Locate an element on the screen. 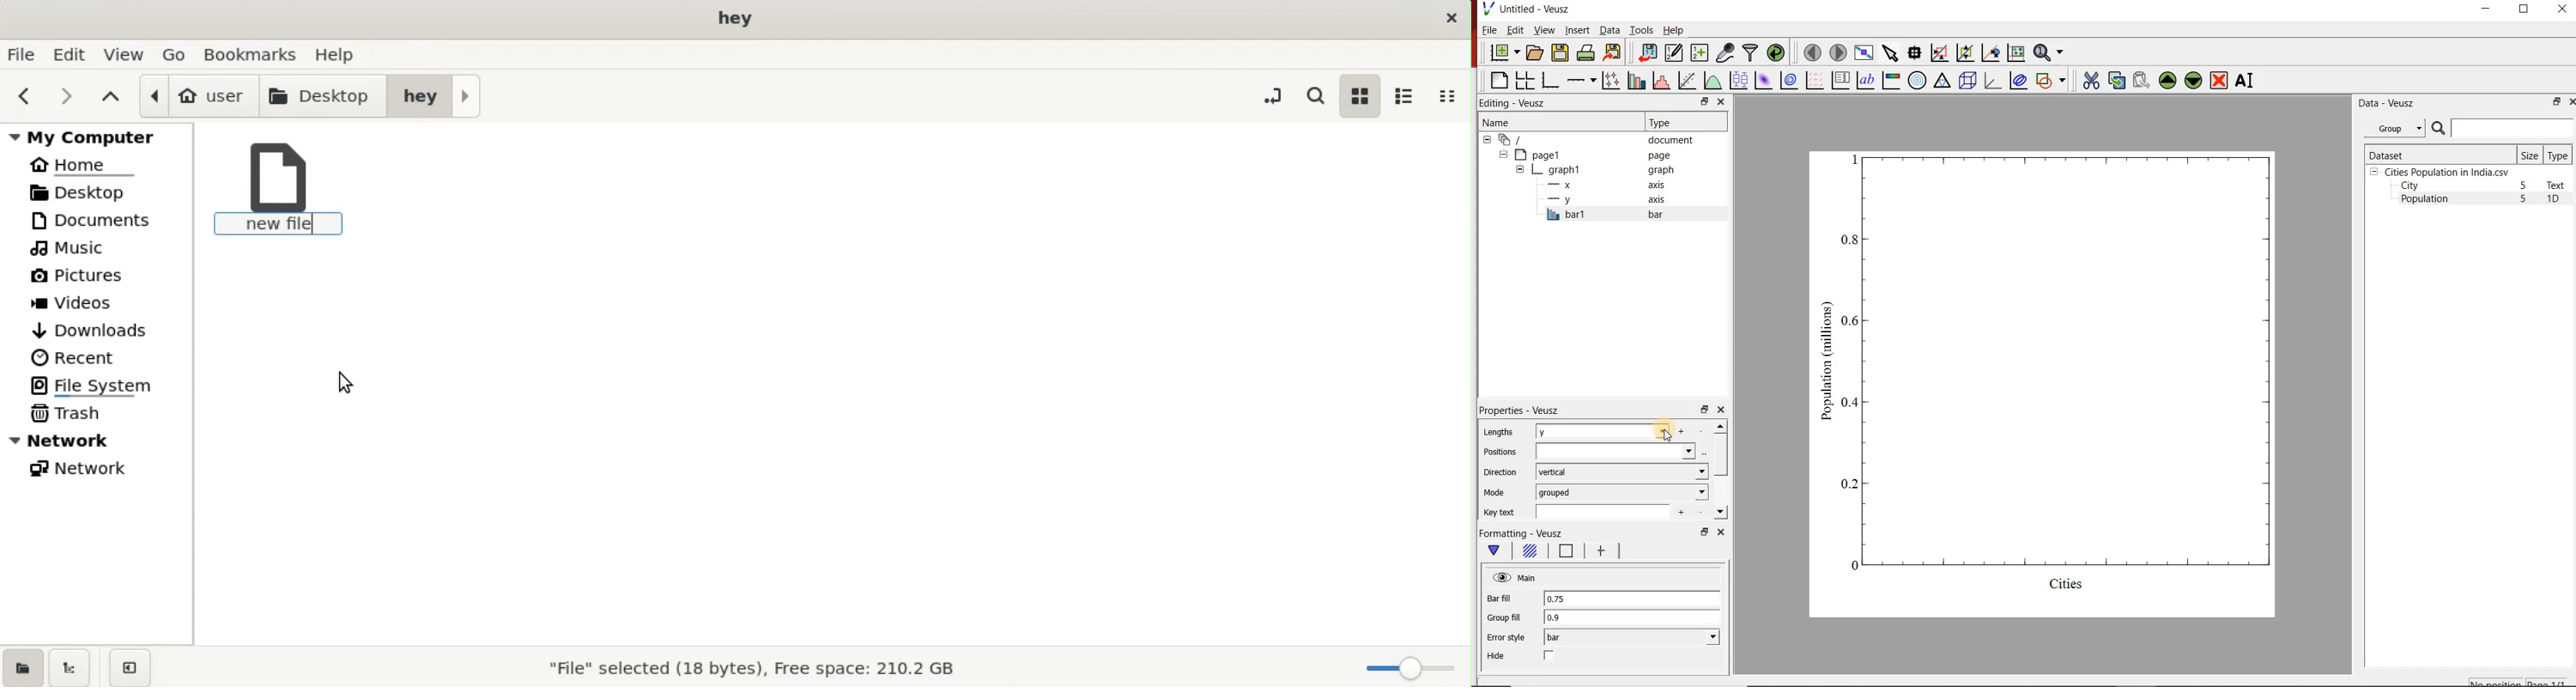 This screenshot has height=700, width=2576. plot a 2d dataset as an image is located at coordinates (1762, 79).